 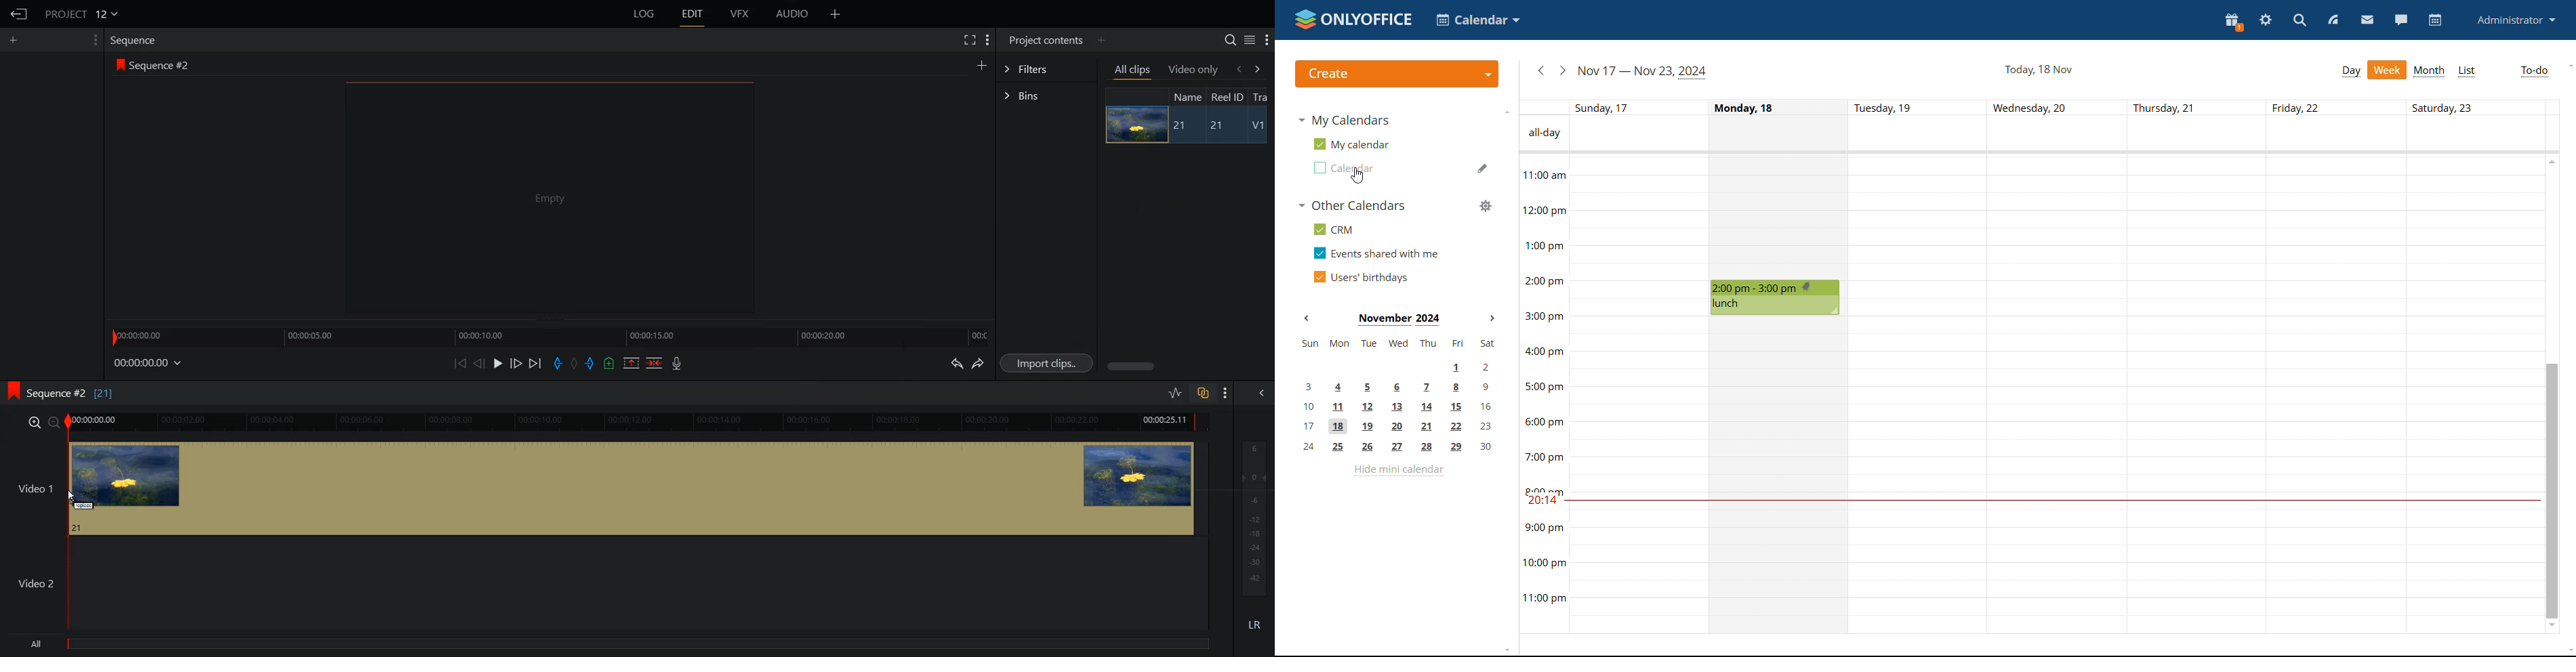 What do you see at coordinates (549, 336) in the screenshot?
I see `Timeline` at bounding box center [549, 336].